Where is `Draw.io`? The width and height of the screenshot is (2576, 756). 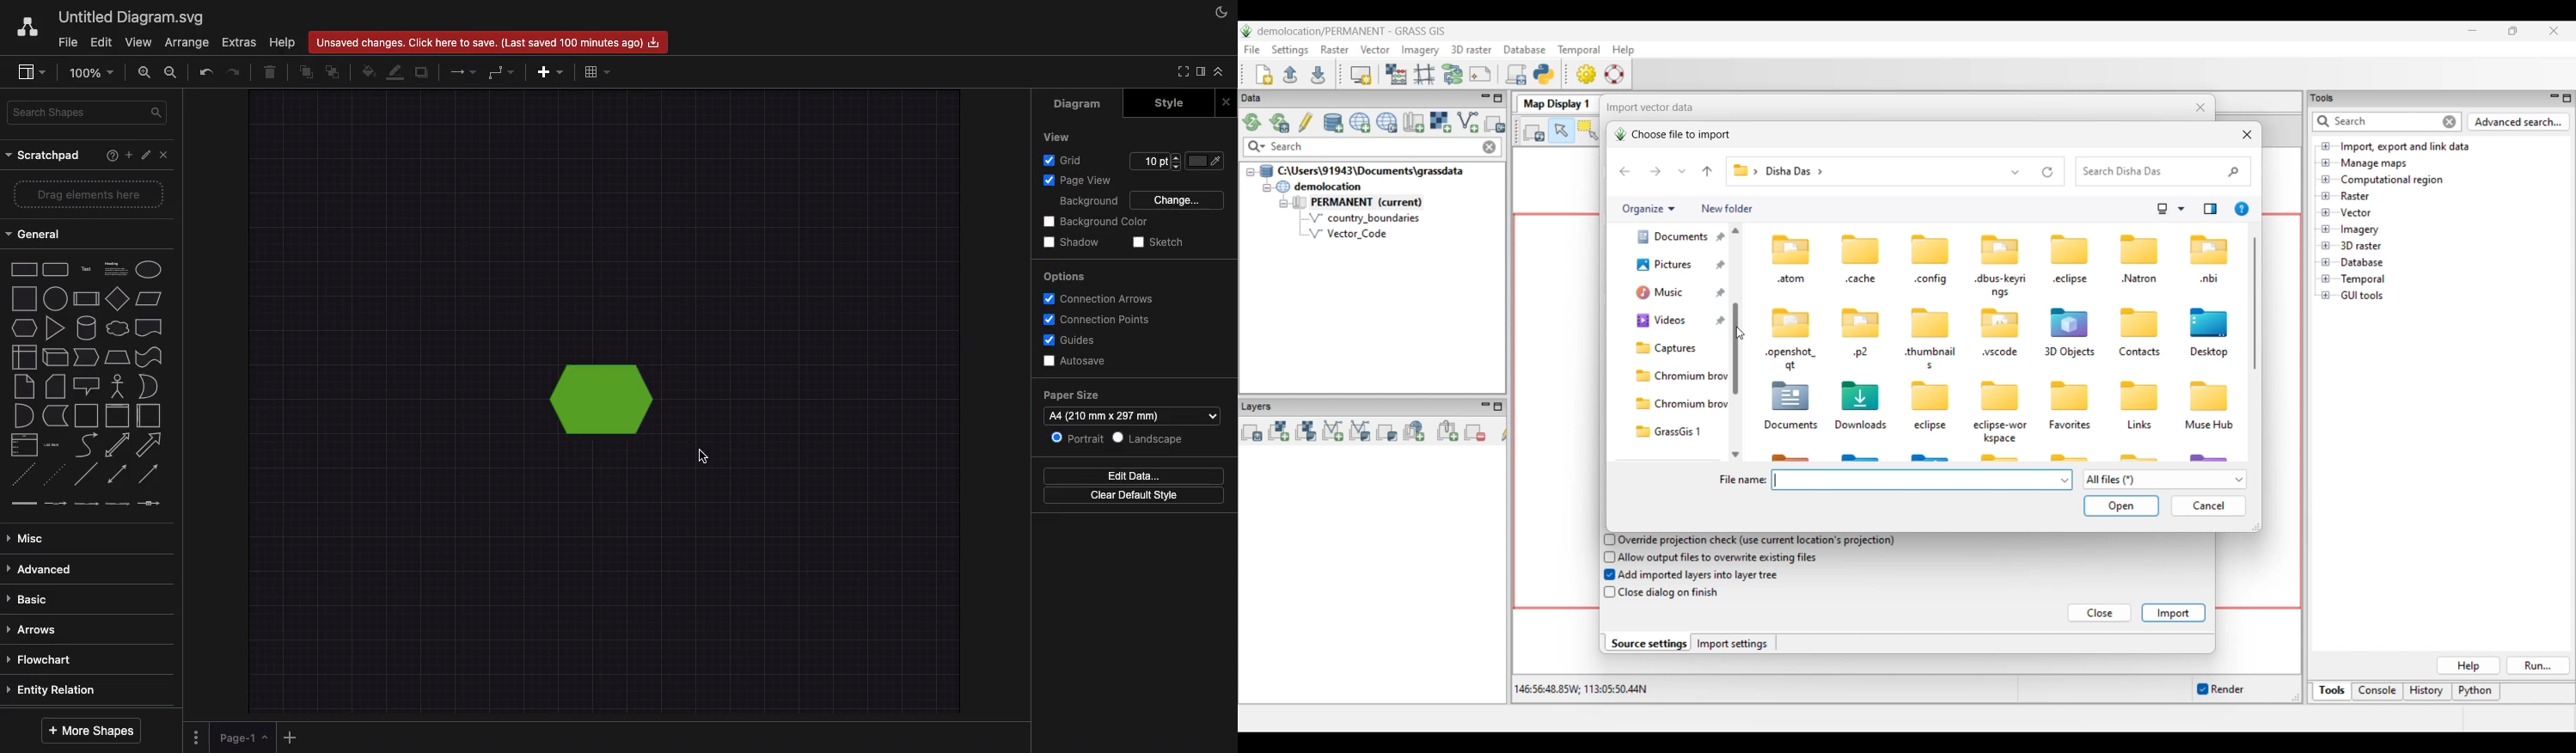 Draw.io is located at coordinates (27, 30).